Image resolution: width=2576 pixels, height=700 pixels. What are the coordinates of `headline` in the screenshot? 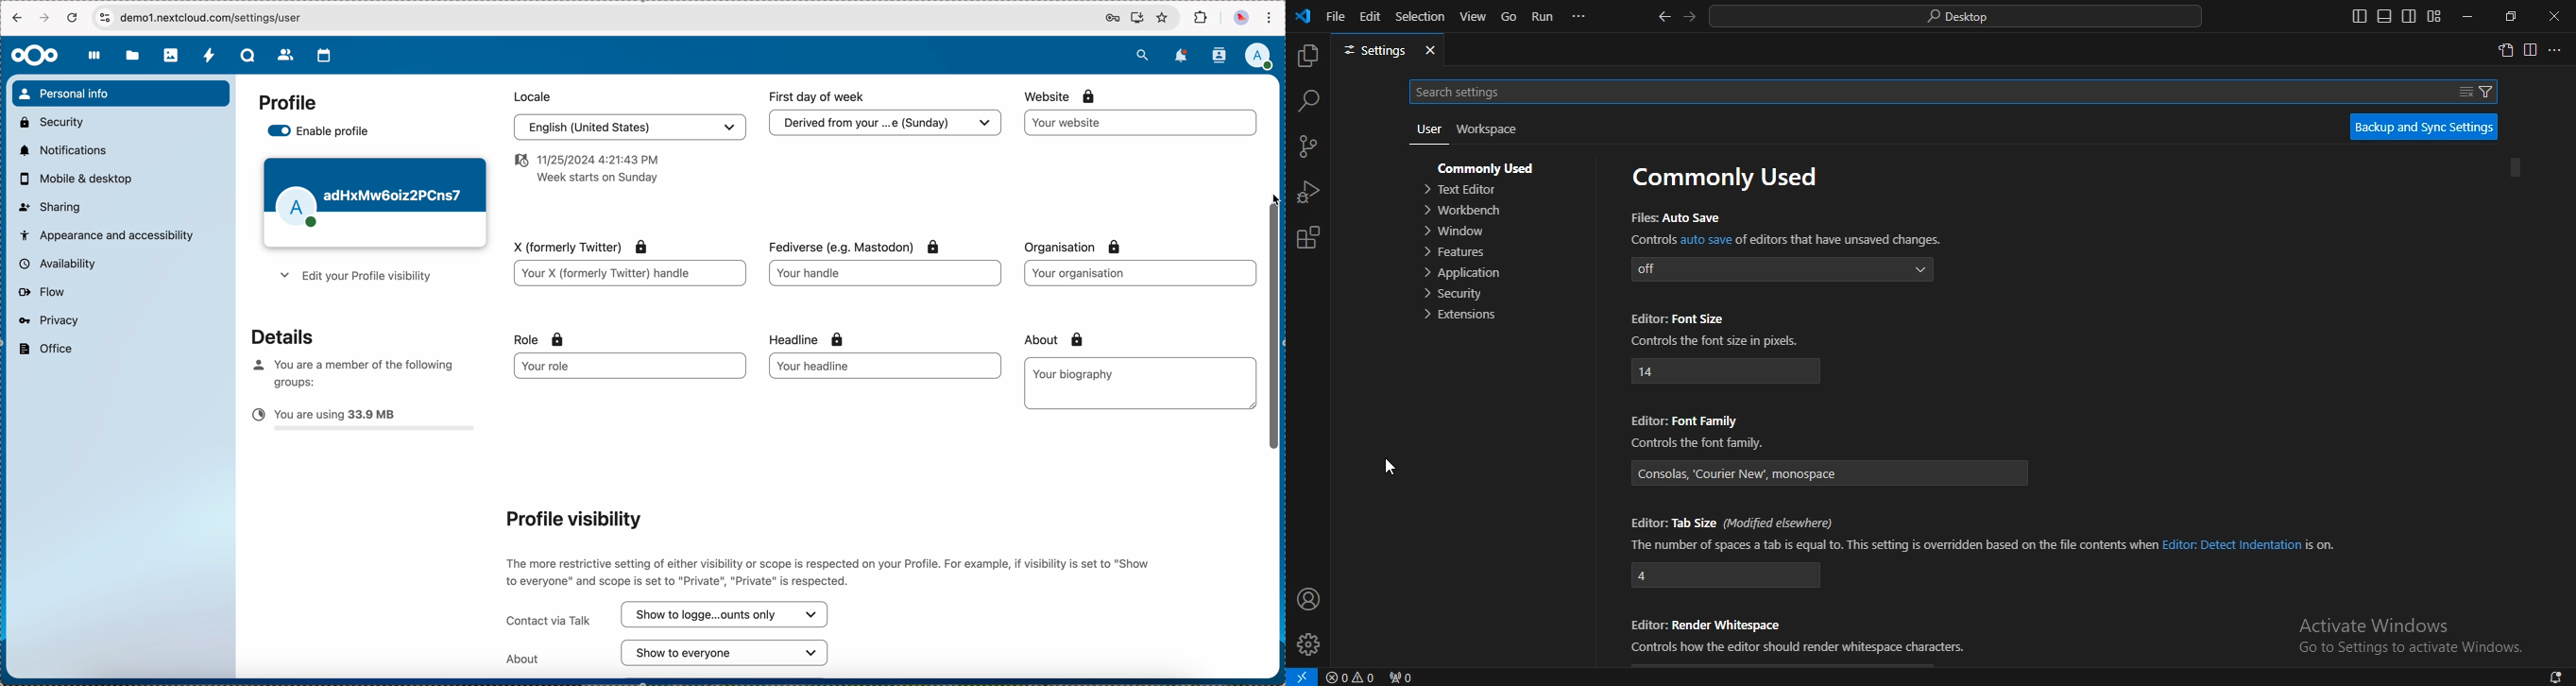 It's located at (827, 338).